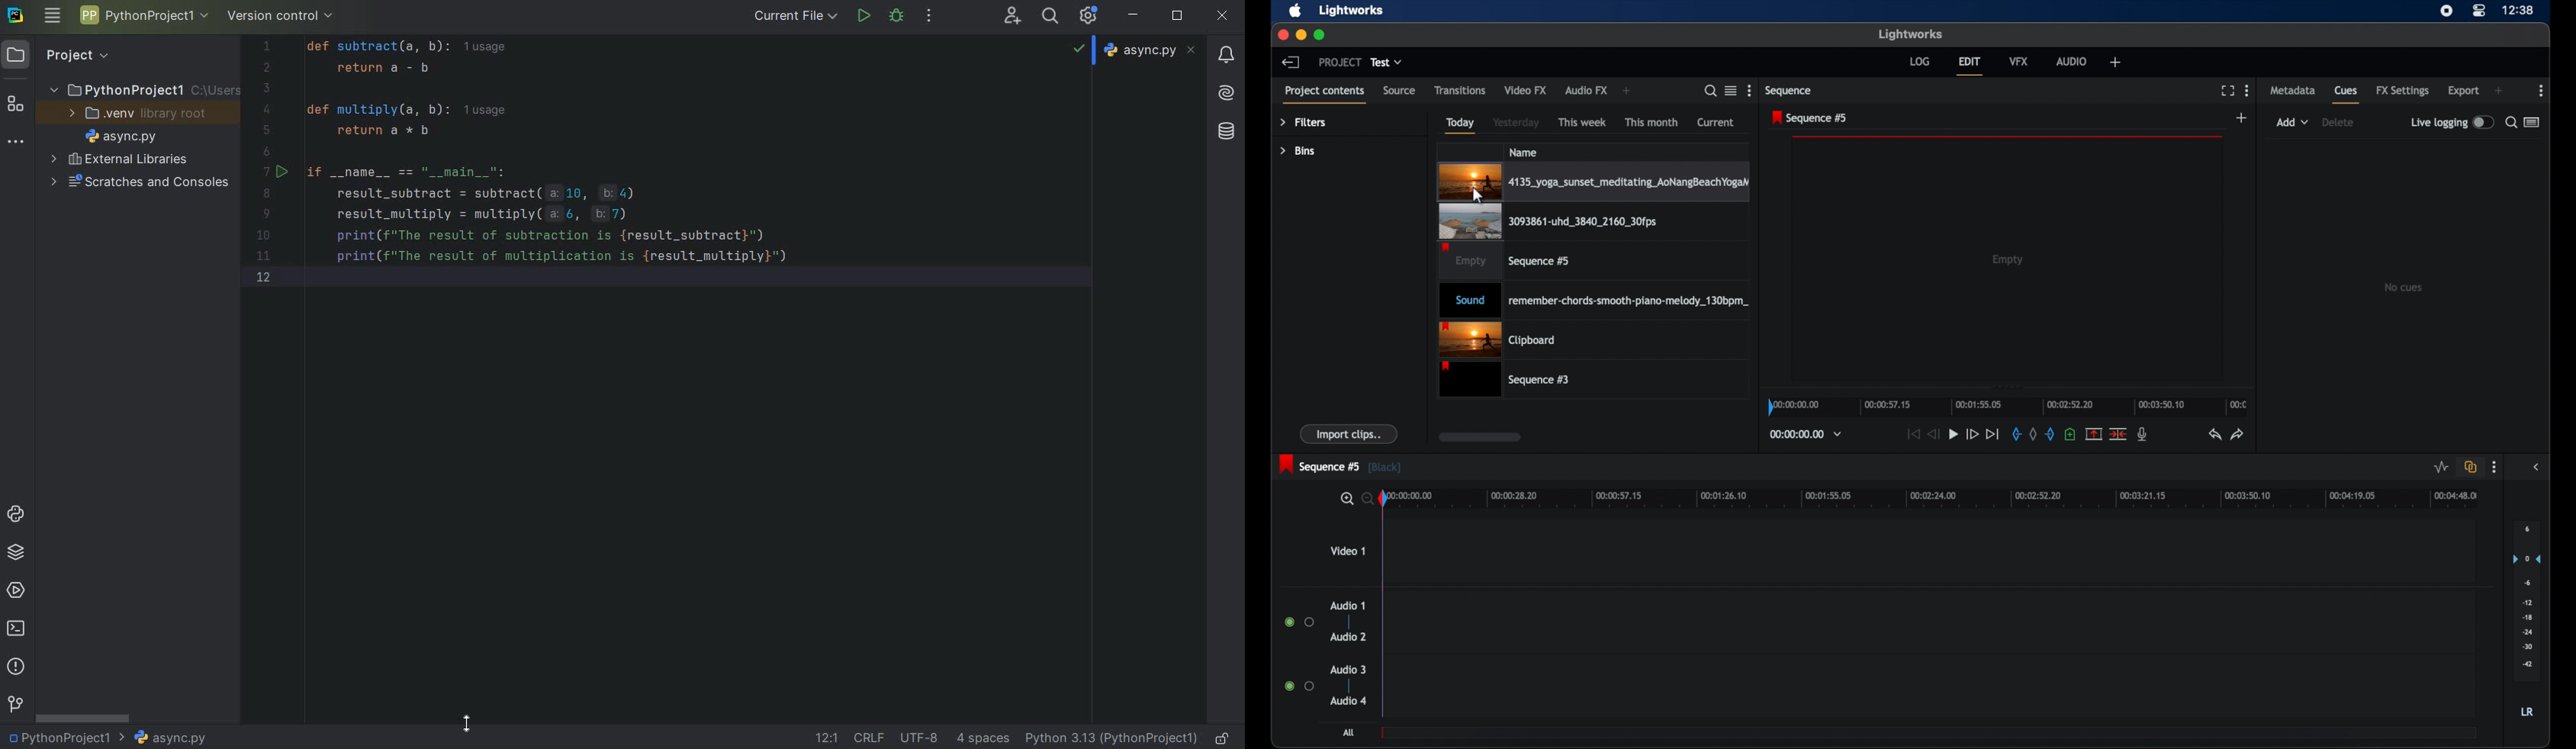  What do you see at coordinates (1292, 62) in the screenshot?
I see `back` at bounding box center [1292, 62].